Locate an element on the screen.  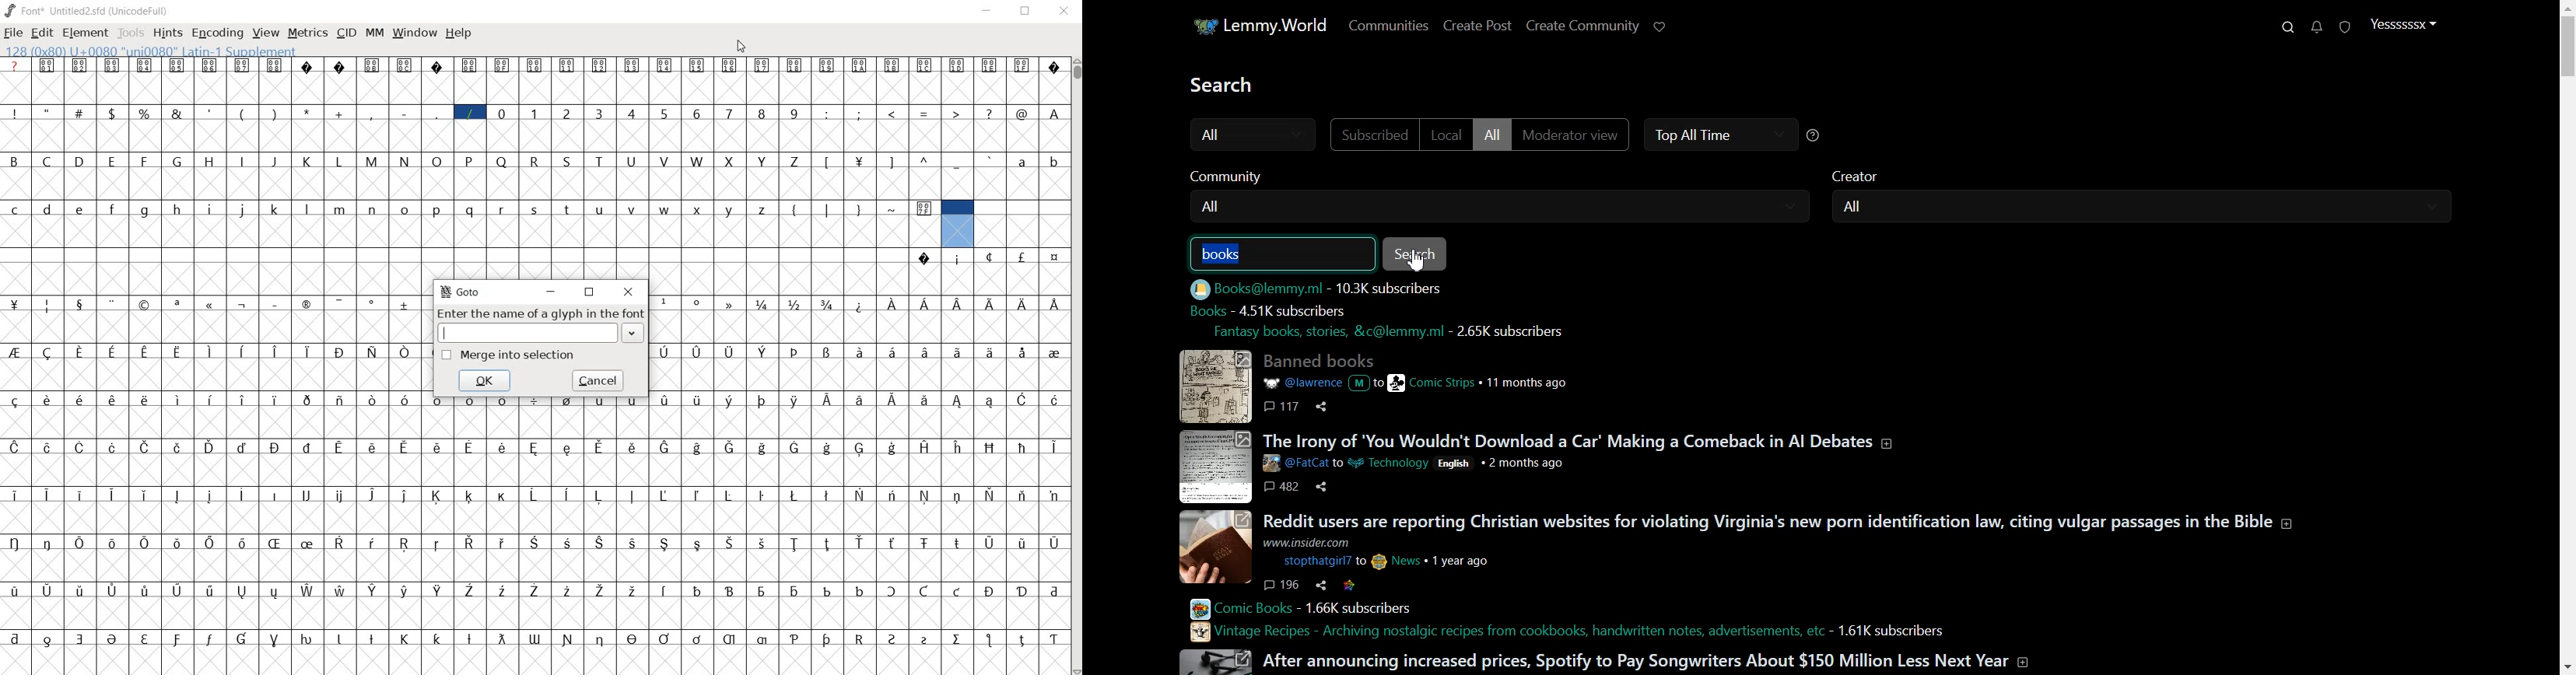
u is located at coordinates (602, 210).